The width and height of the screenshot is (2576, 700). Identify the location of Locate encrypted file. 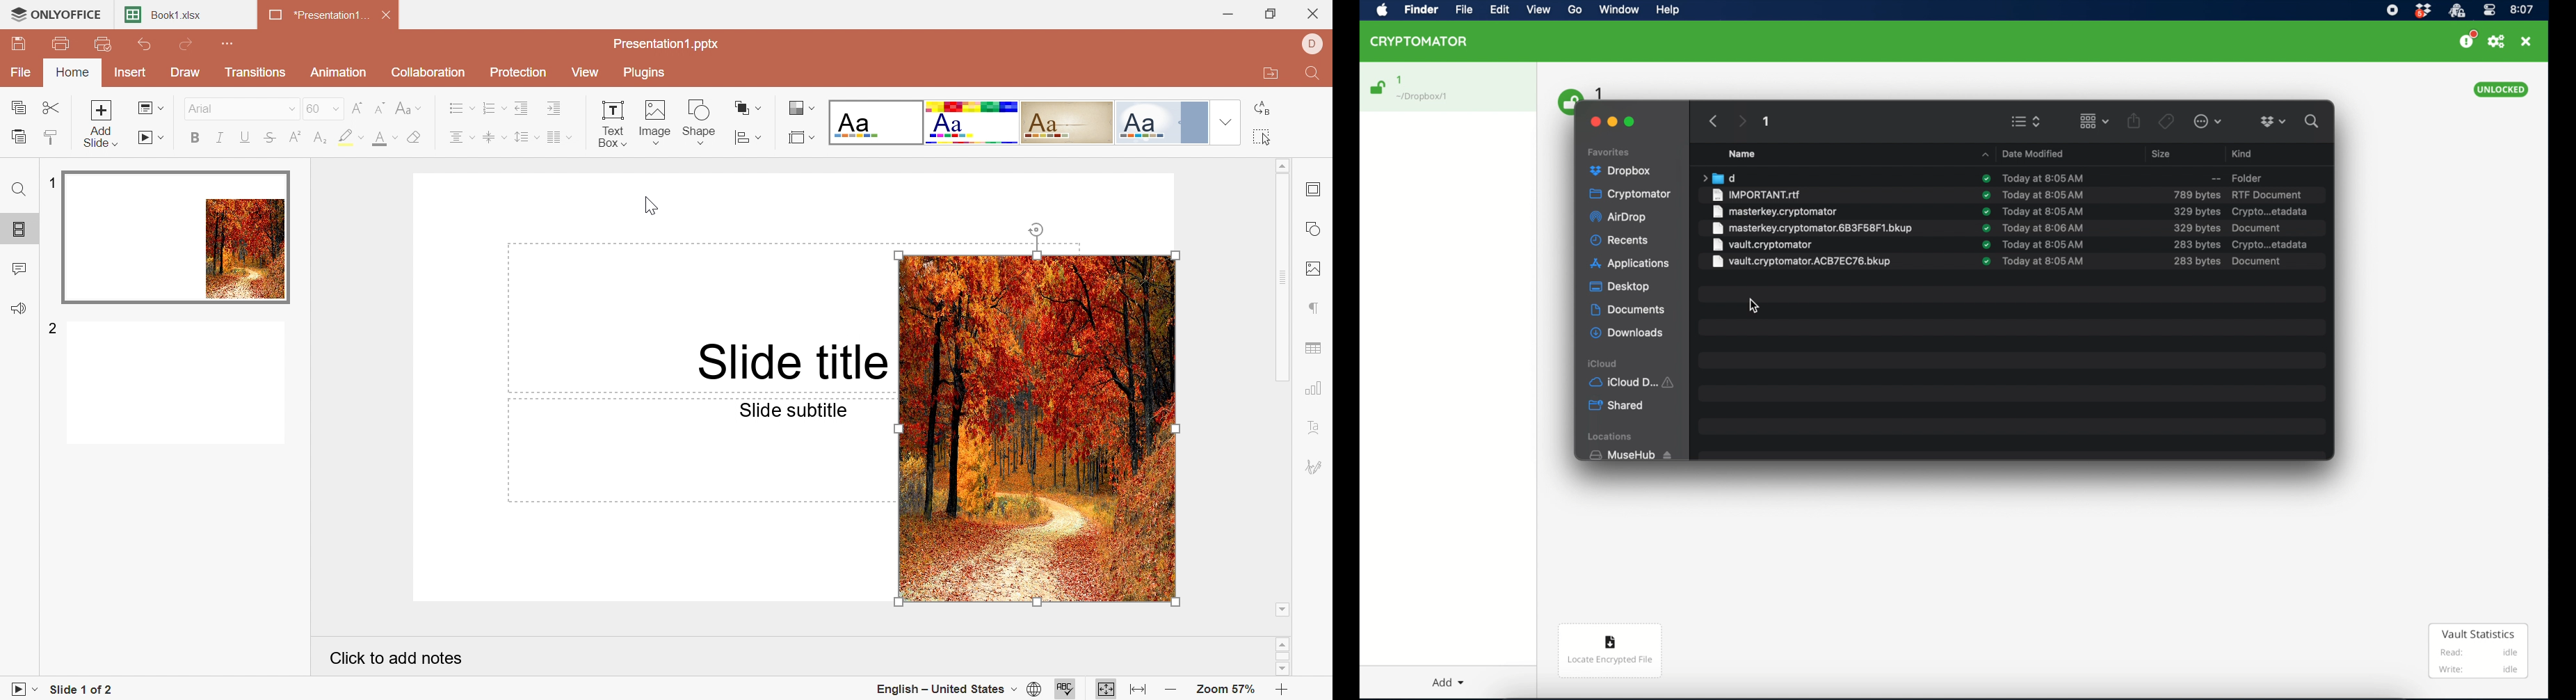
(1611, 653).